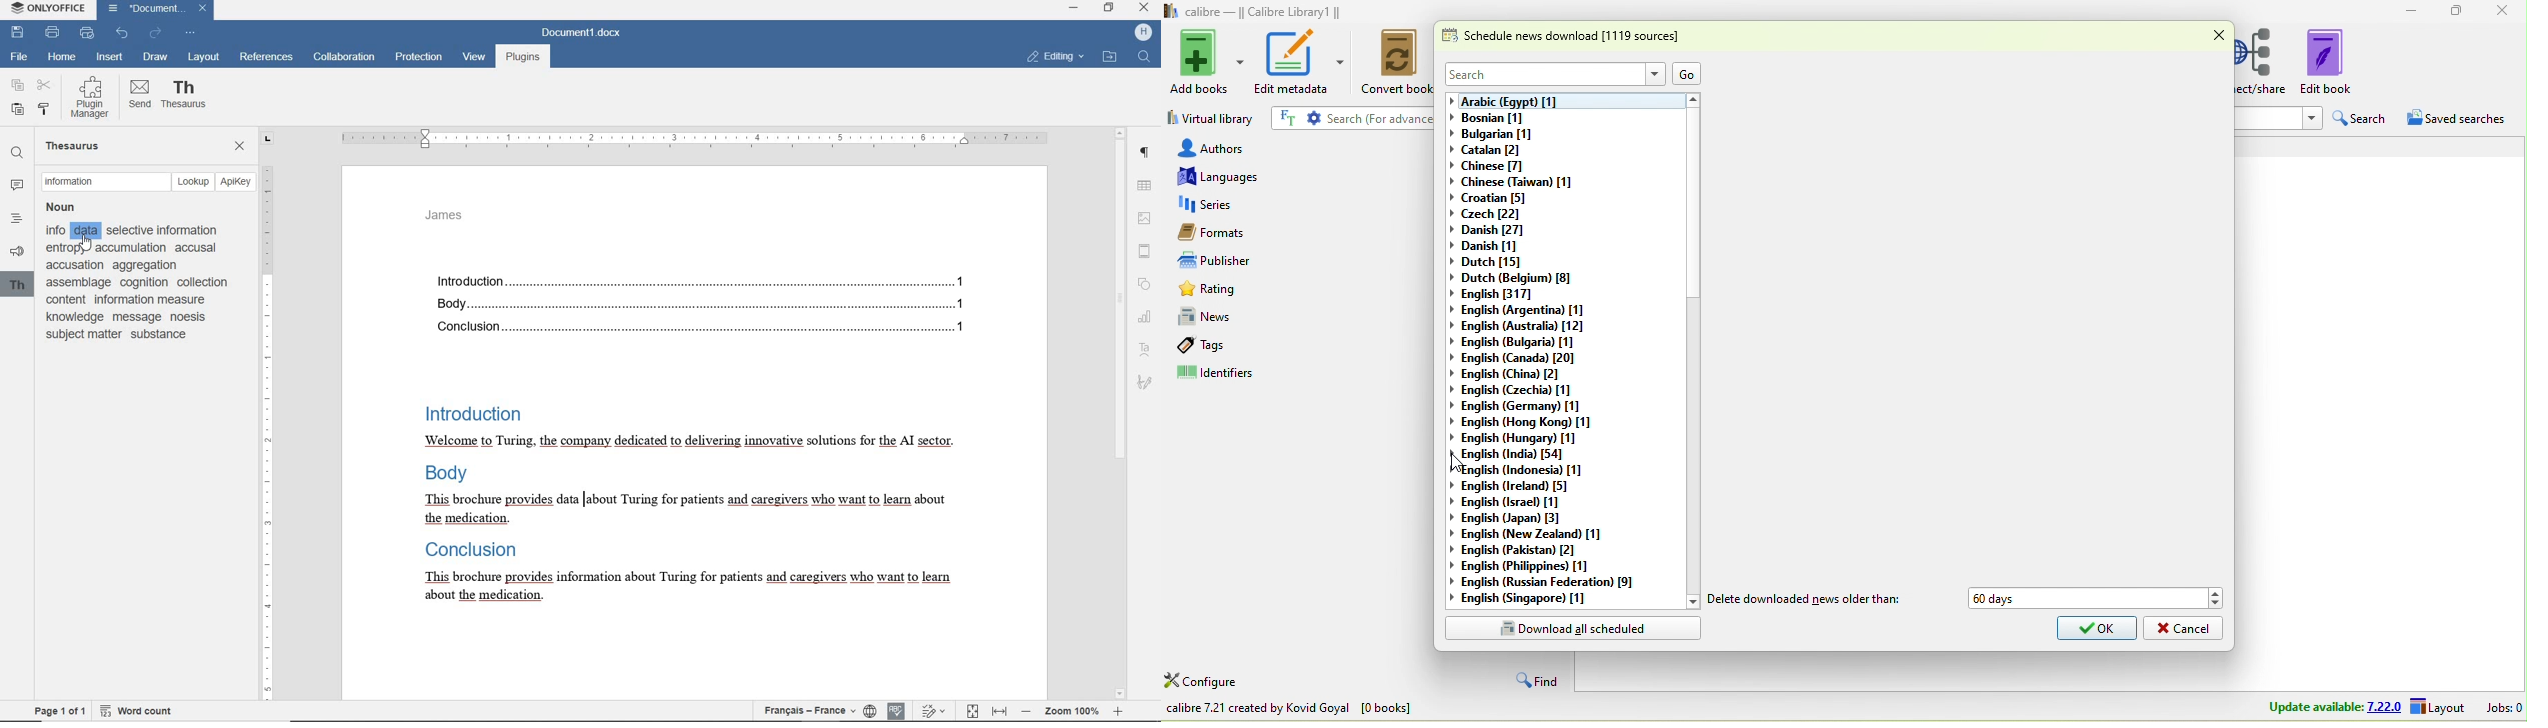  What do you see at coordinates (2415, 11) in the screenshot?
I see `minimize` at bounding box center [2415, 11].